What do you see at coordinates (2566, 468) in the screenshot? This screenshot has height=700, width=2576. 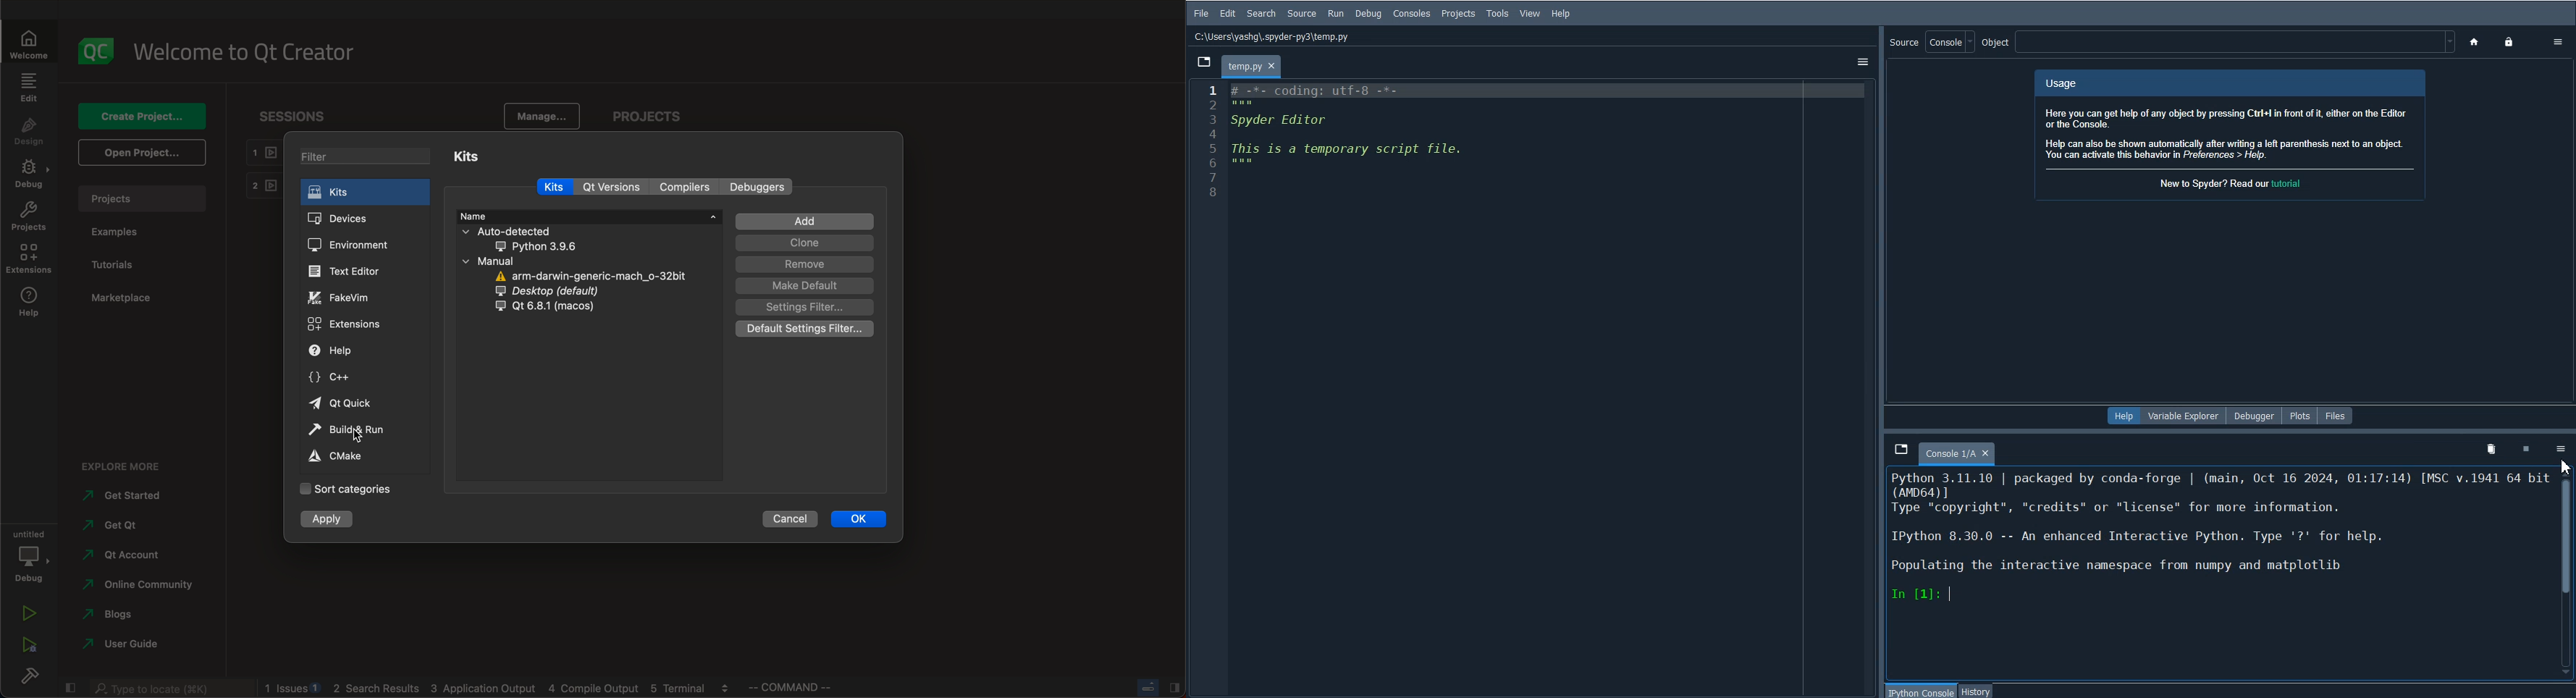 I see `Cursor` at bounding box center [2566, 468].